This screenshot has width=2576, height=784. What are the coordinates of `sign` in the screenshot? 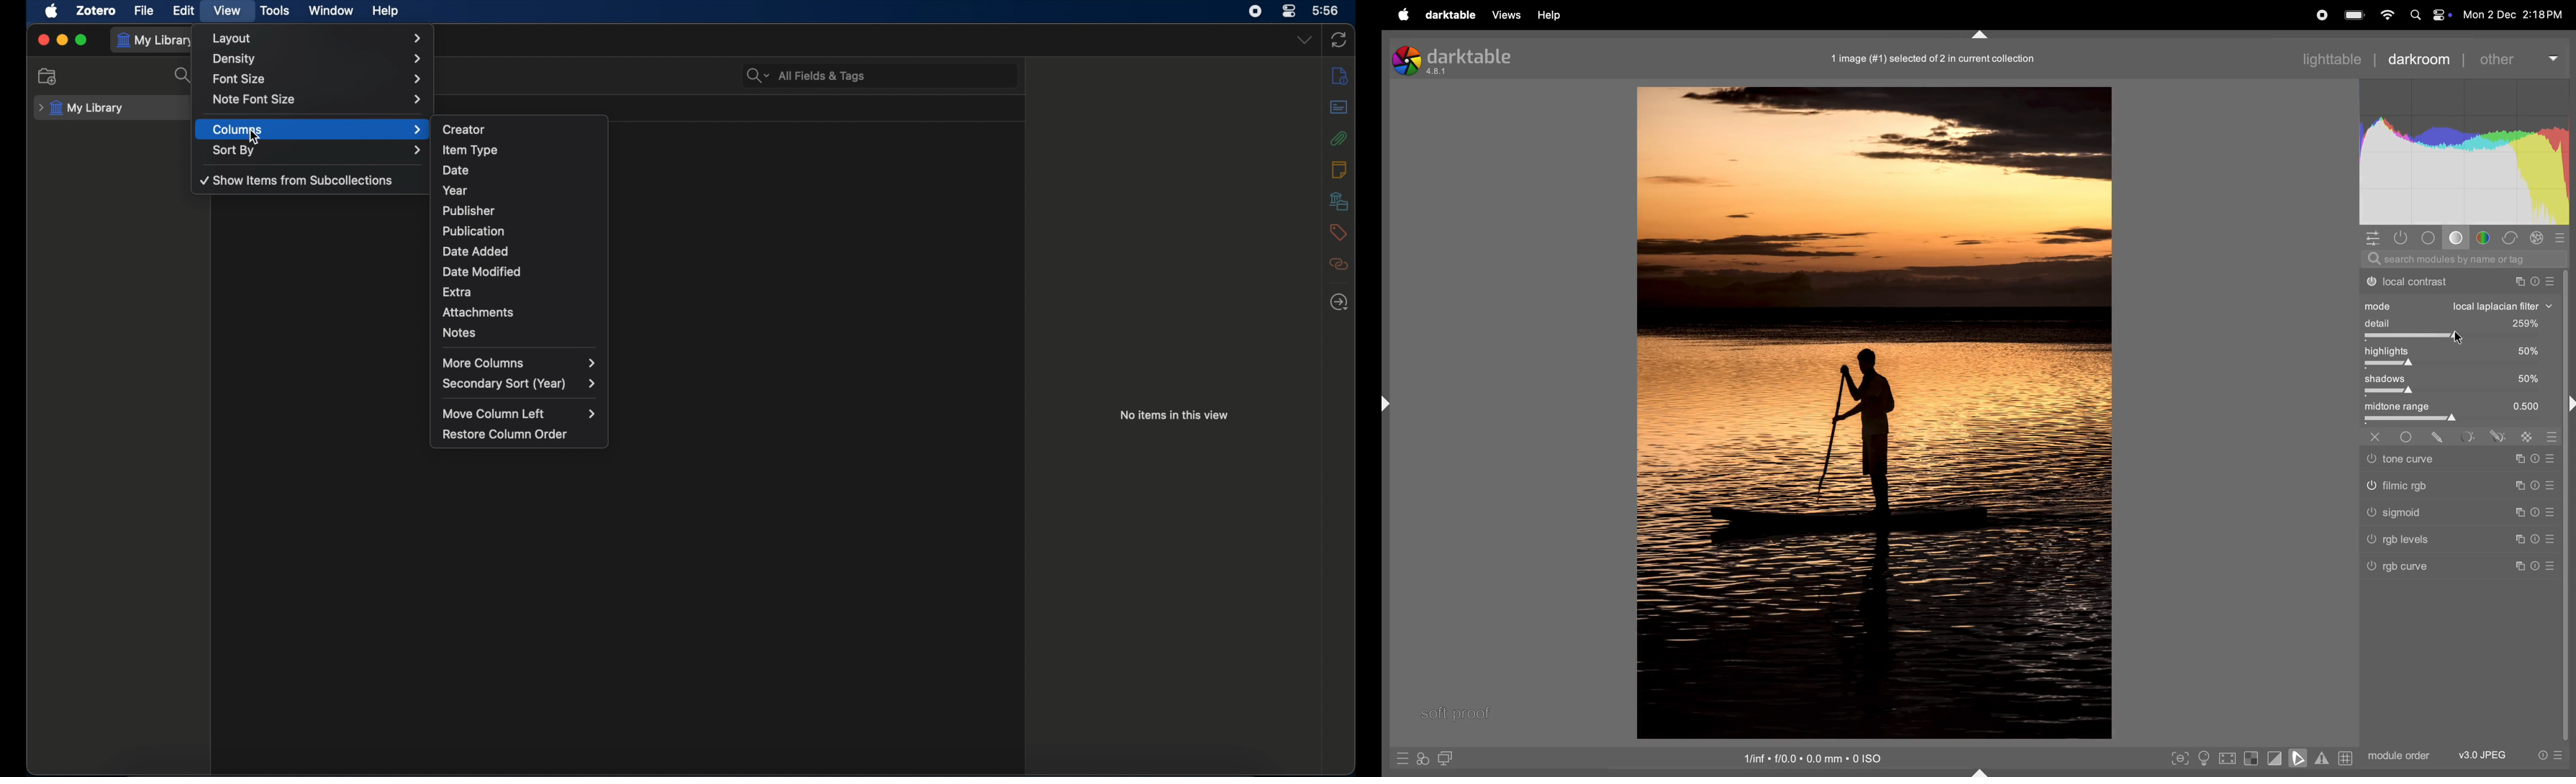 It's located at (2470, 438).